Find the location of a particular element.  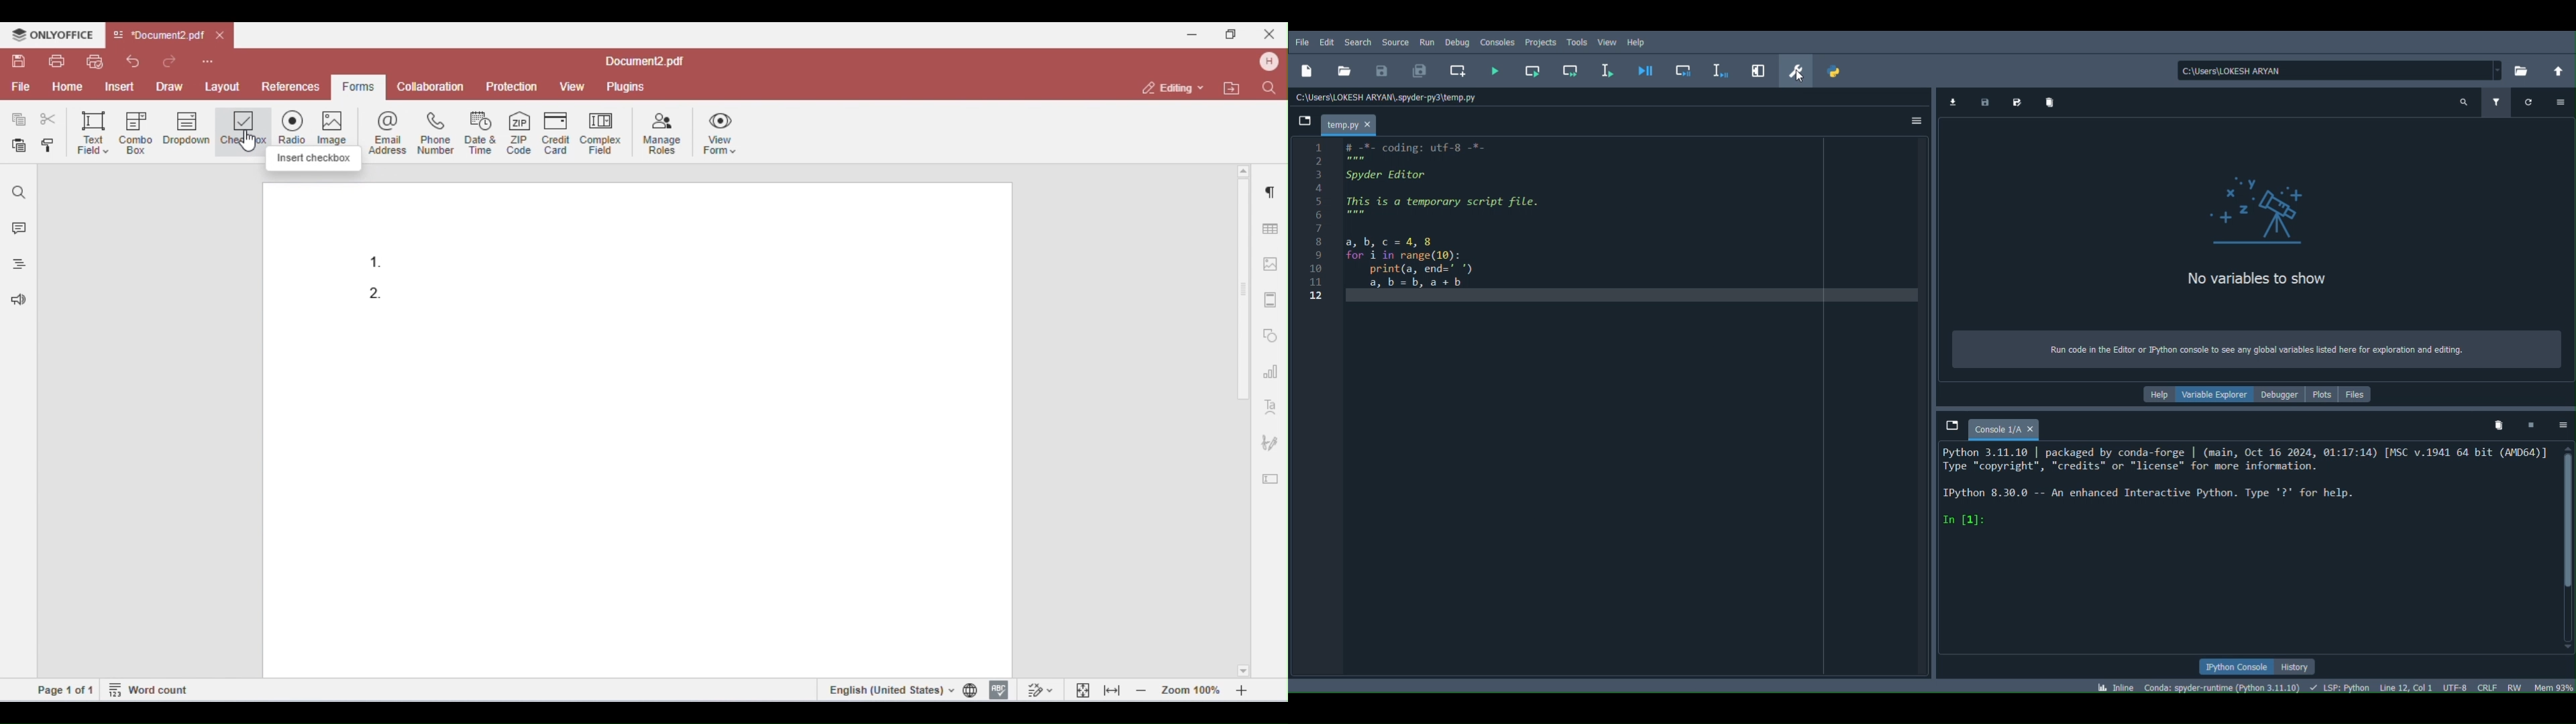

File location is located at coordinates (2336, 68).